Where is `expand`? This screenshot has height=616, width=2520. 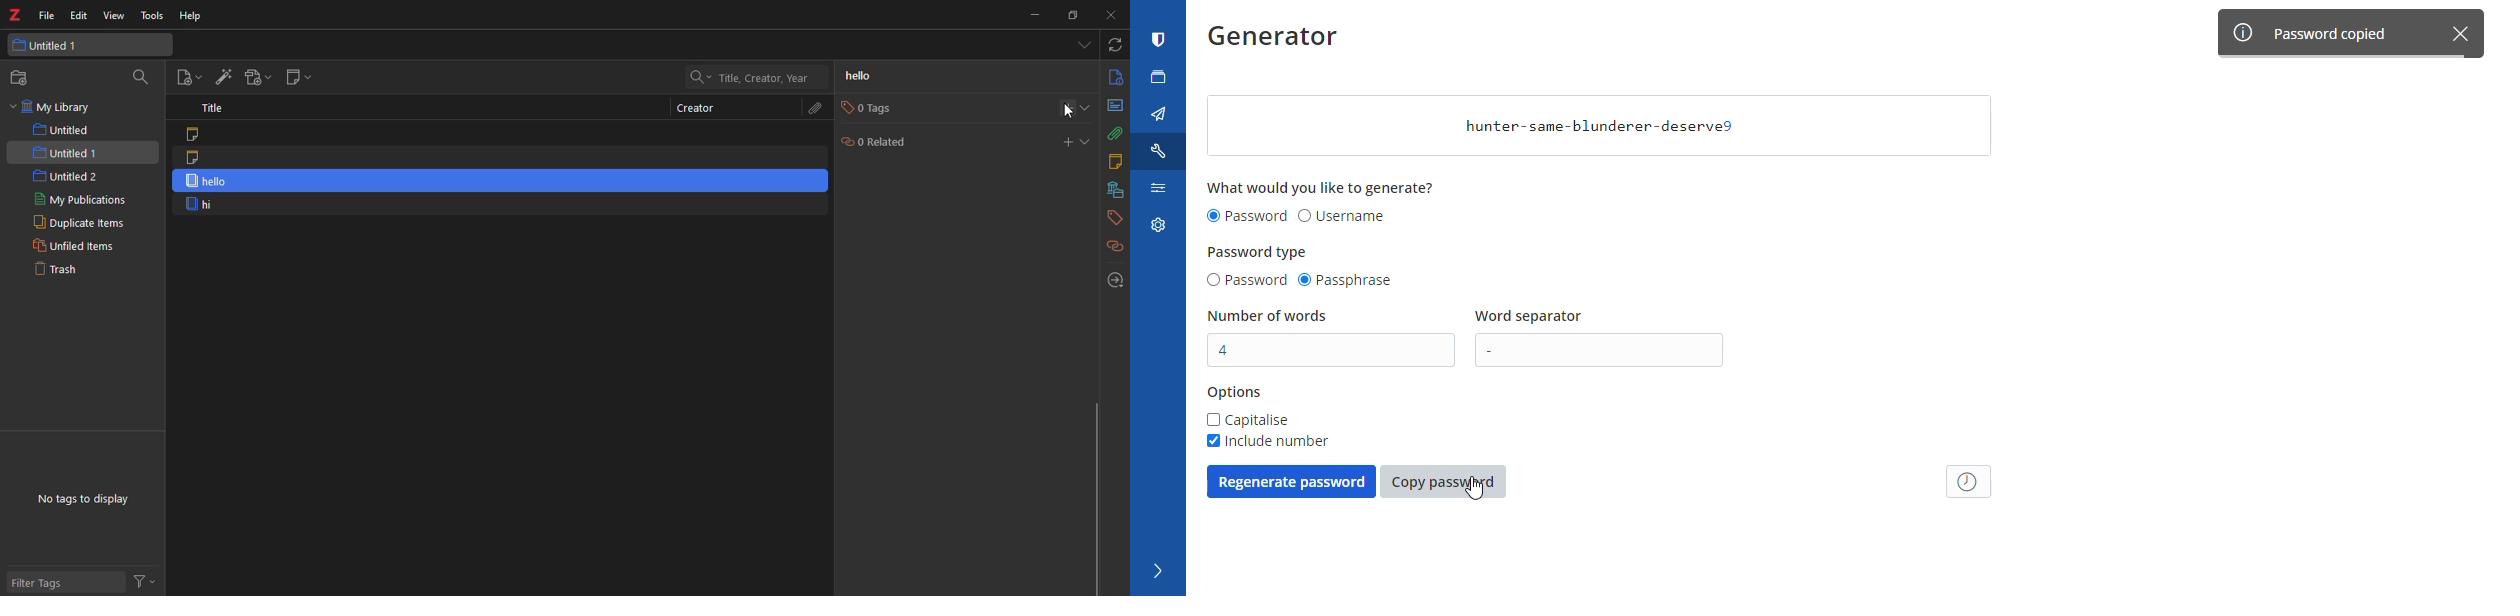 expand is located at coordinates (1088, 141).